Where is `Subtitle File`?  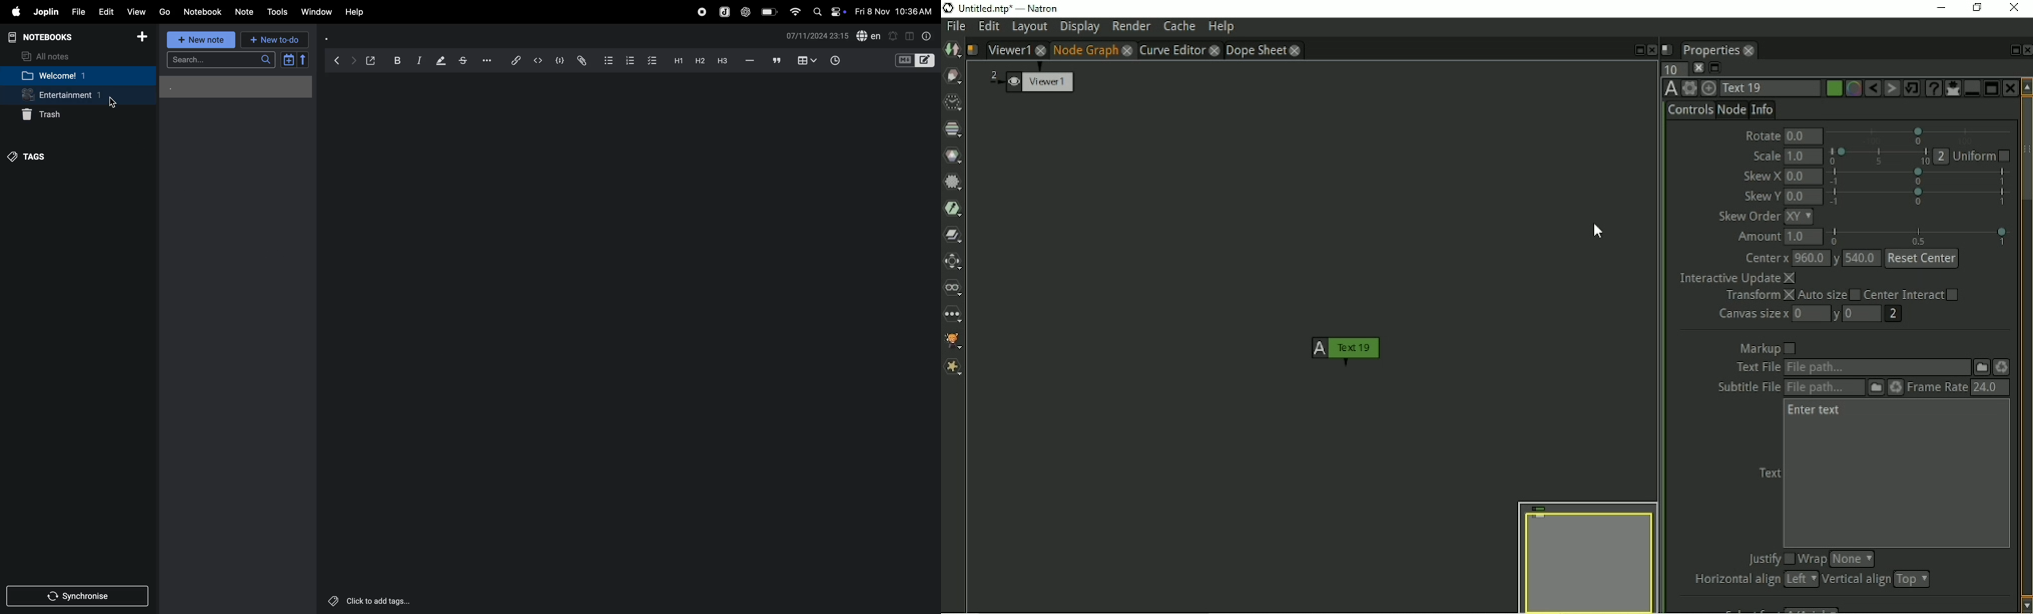 Subtitle File is located at coordinates (1823, 388).